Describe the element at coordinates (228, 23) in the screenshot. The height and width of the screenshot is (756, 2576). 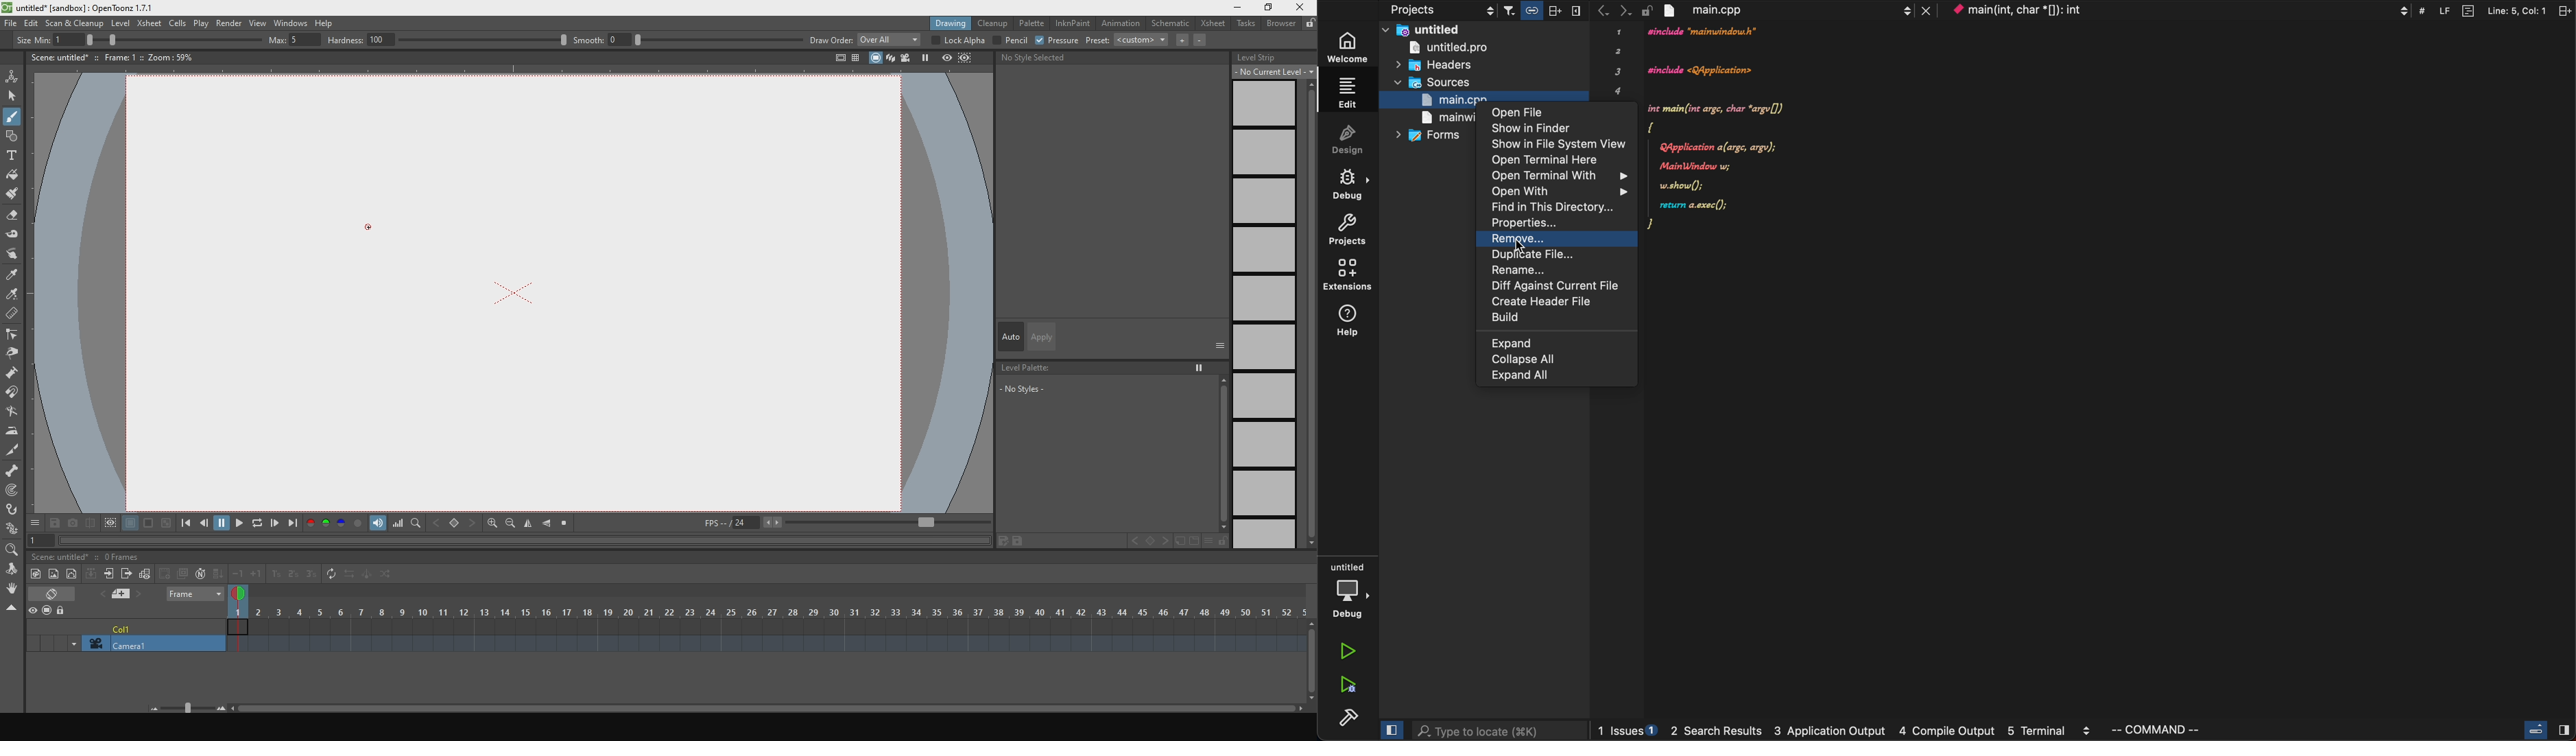
I see `render` at that location.